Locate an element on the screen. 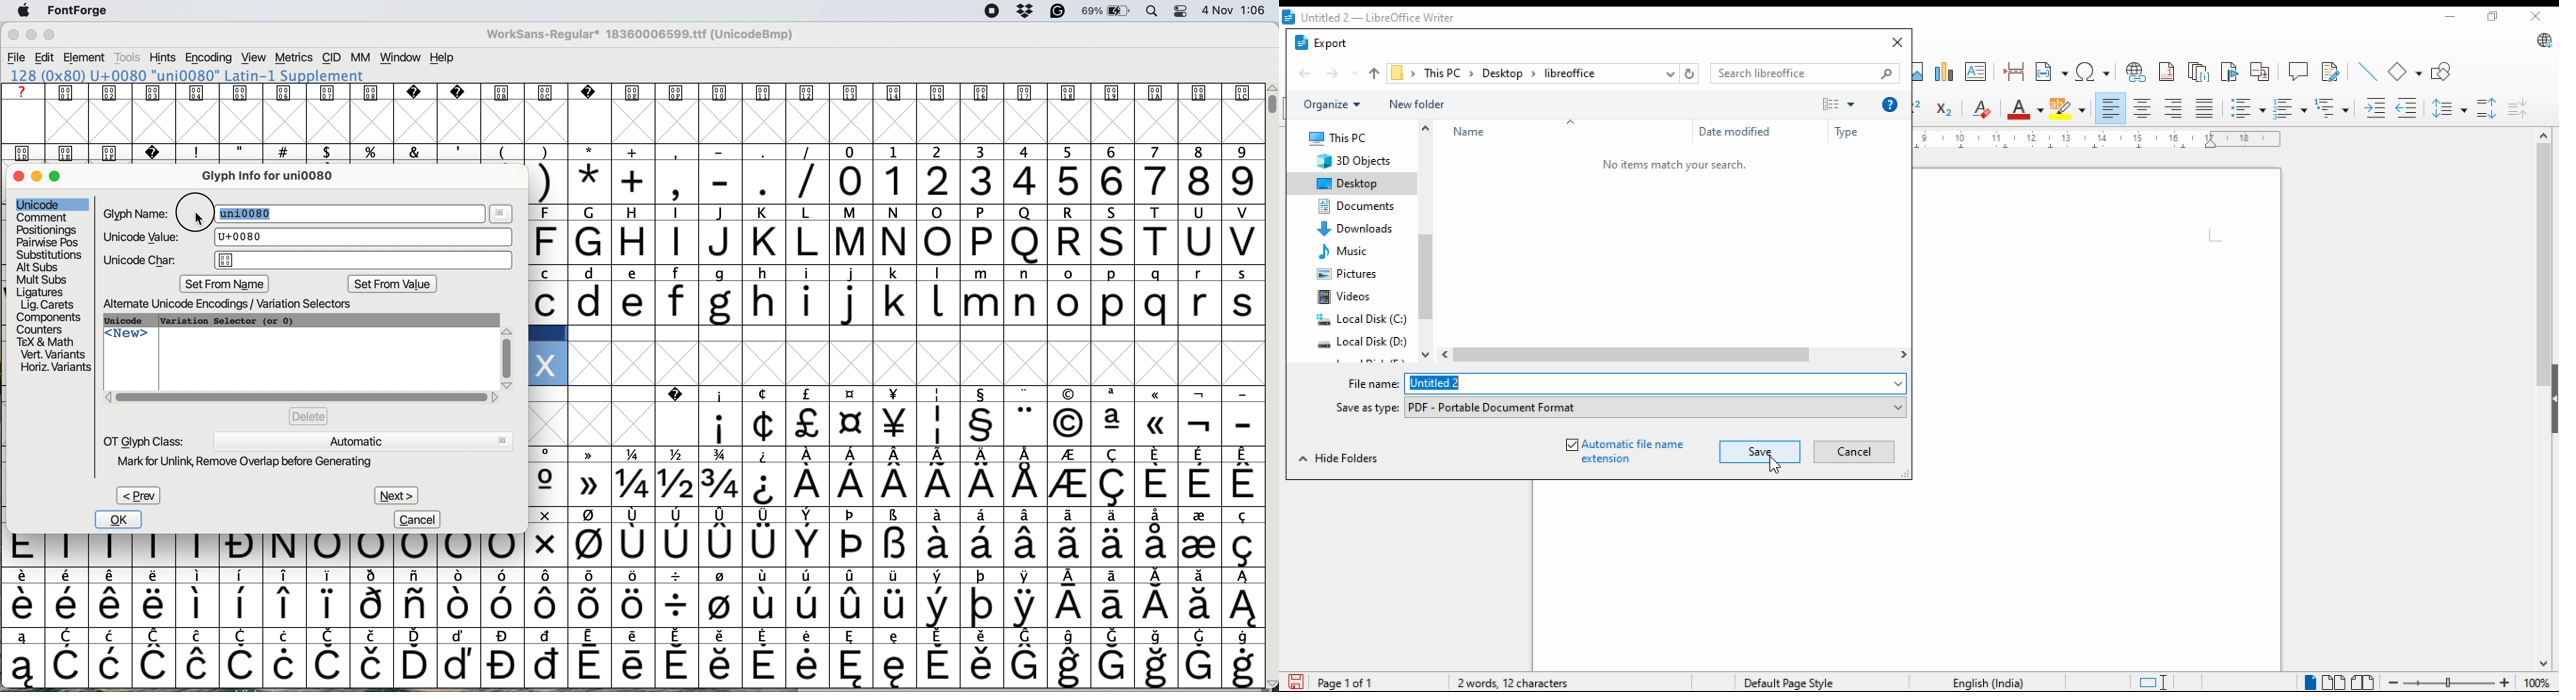  close is located at coordinates (13, 36).